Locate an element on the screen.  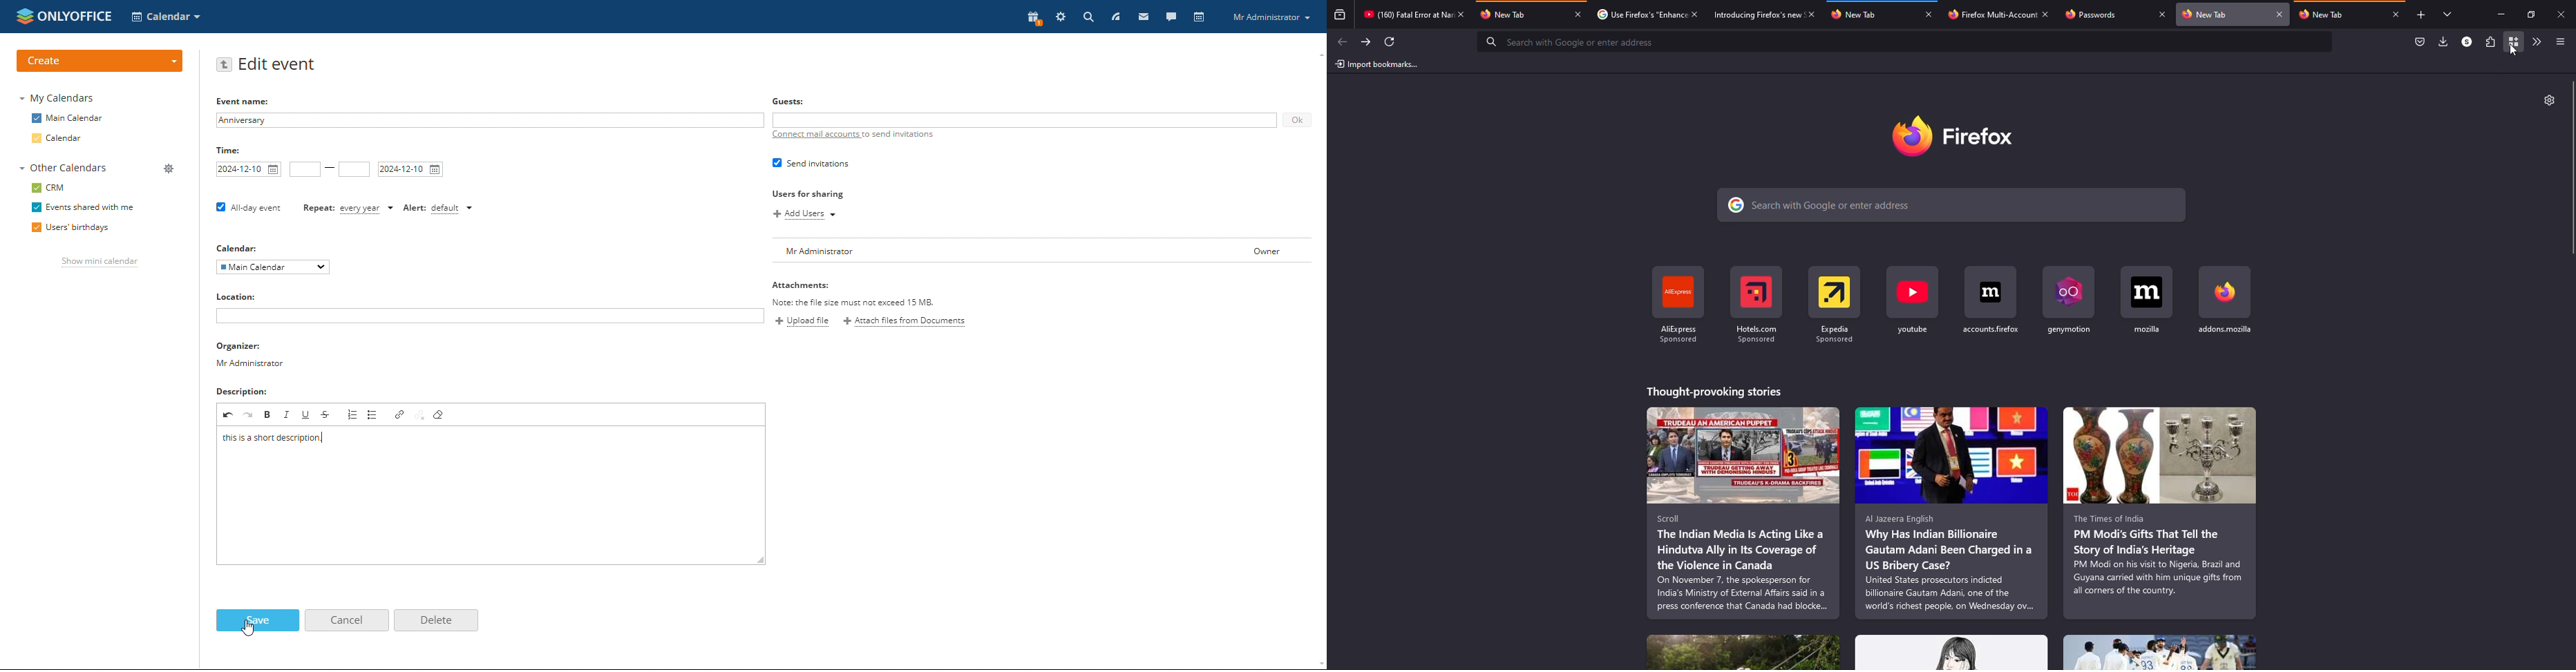
stories is located at coordinates (1952, 652).